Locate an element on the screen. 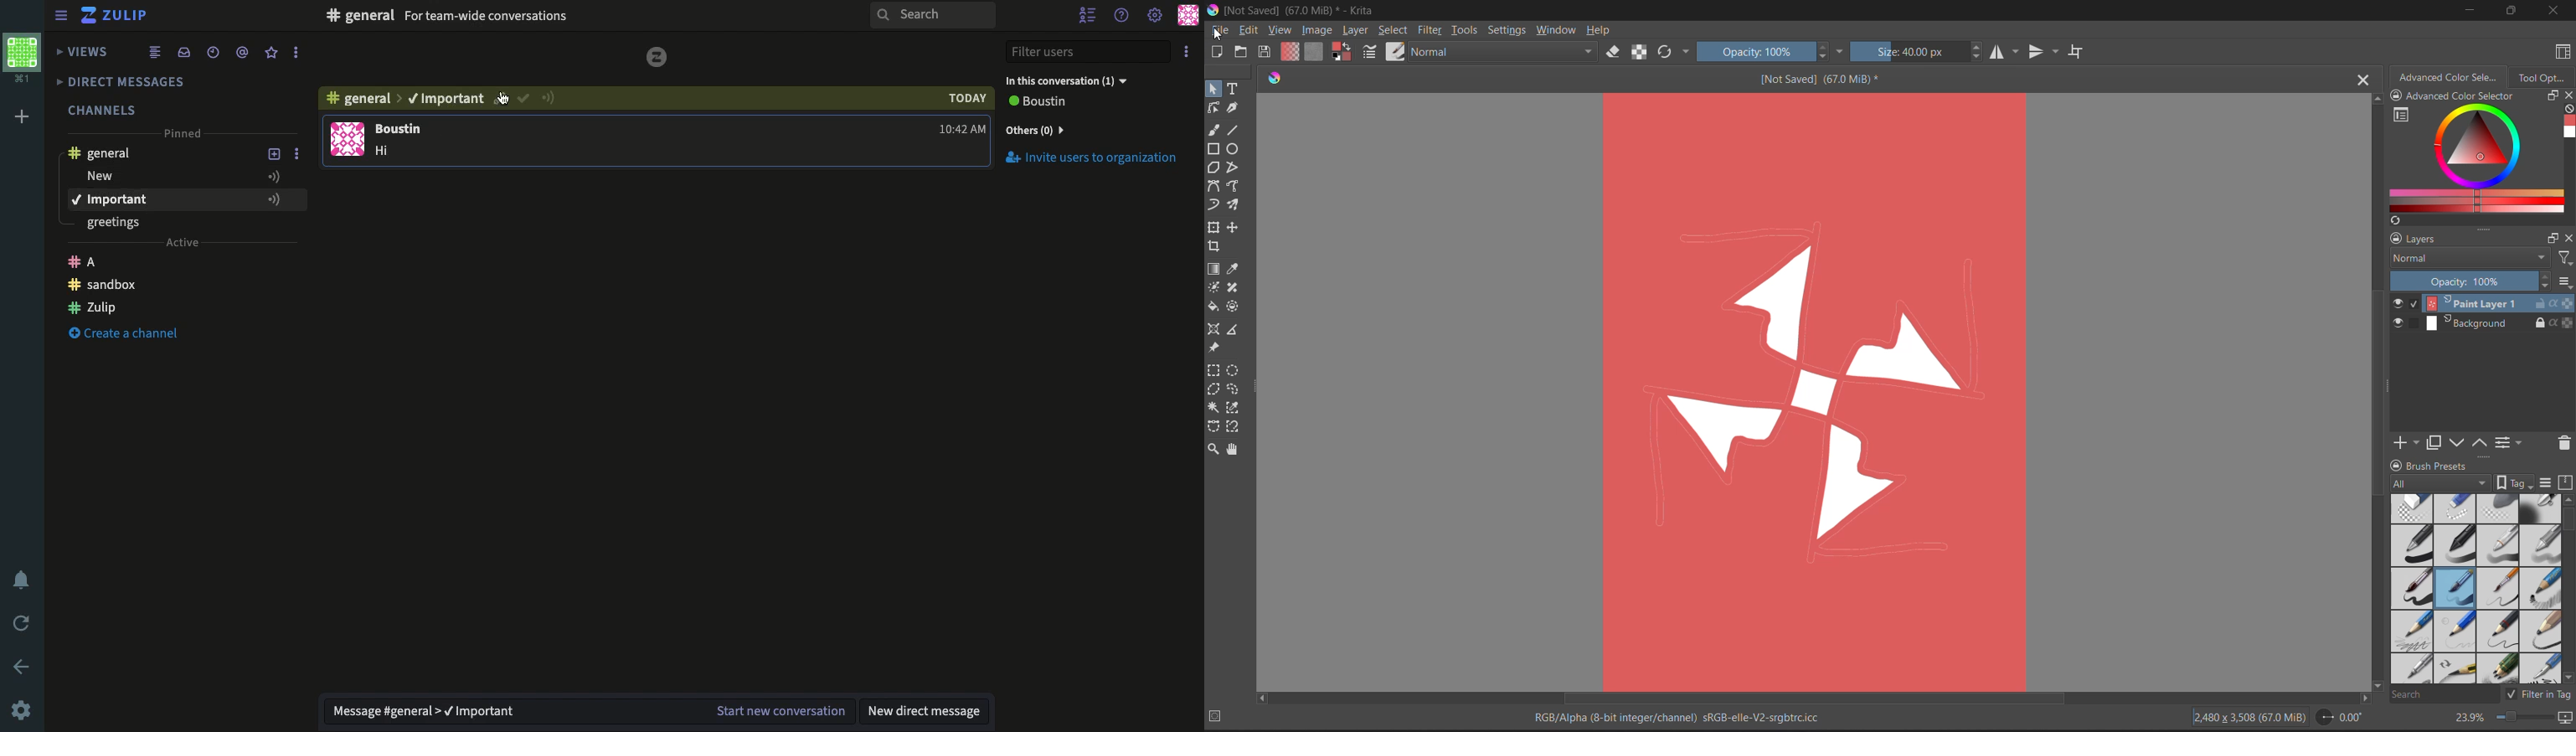  advanced color selector is located at coordinates (2477, 159).